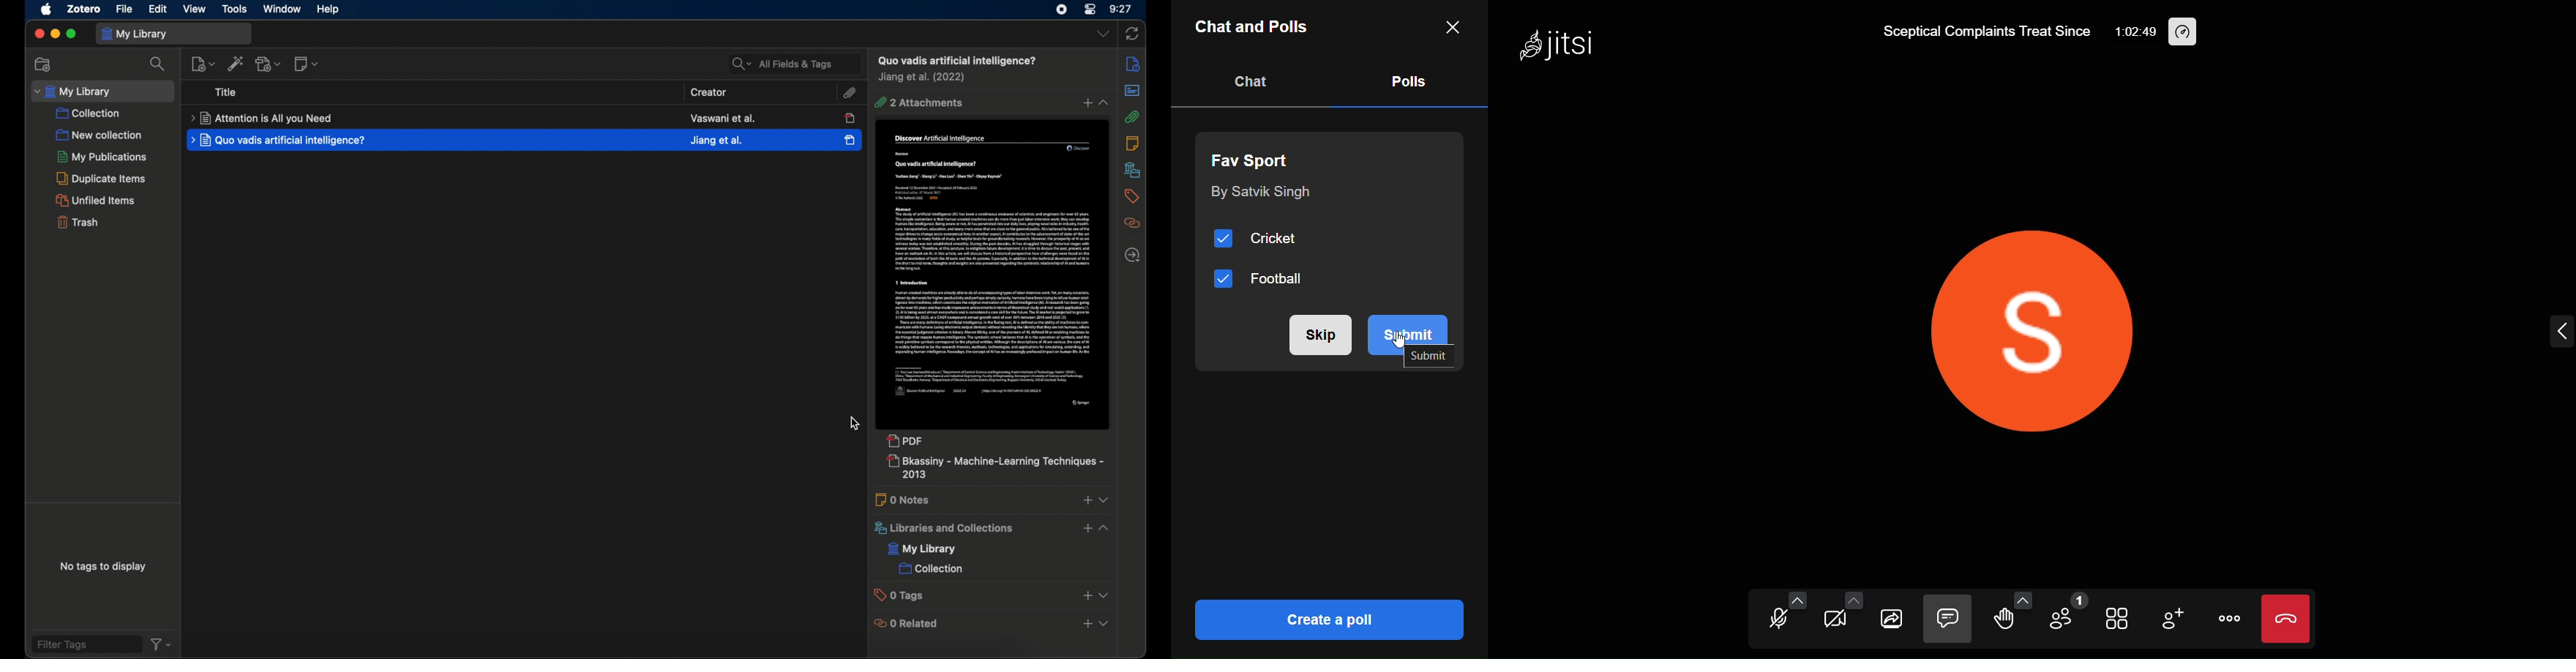  Describe the element at coordinates (1090, 10) in the screenshot. I see `control center` at that location.